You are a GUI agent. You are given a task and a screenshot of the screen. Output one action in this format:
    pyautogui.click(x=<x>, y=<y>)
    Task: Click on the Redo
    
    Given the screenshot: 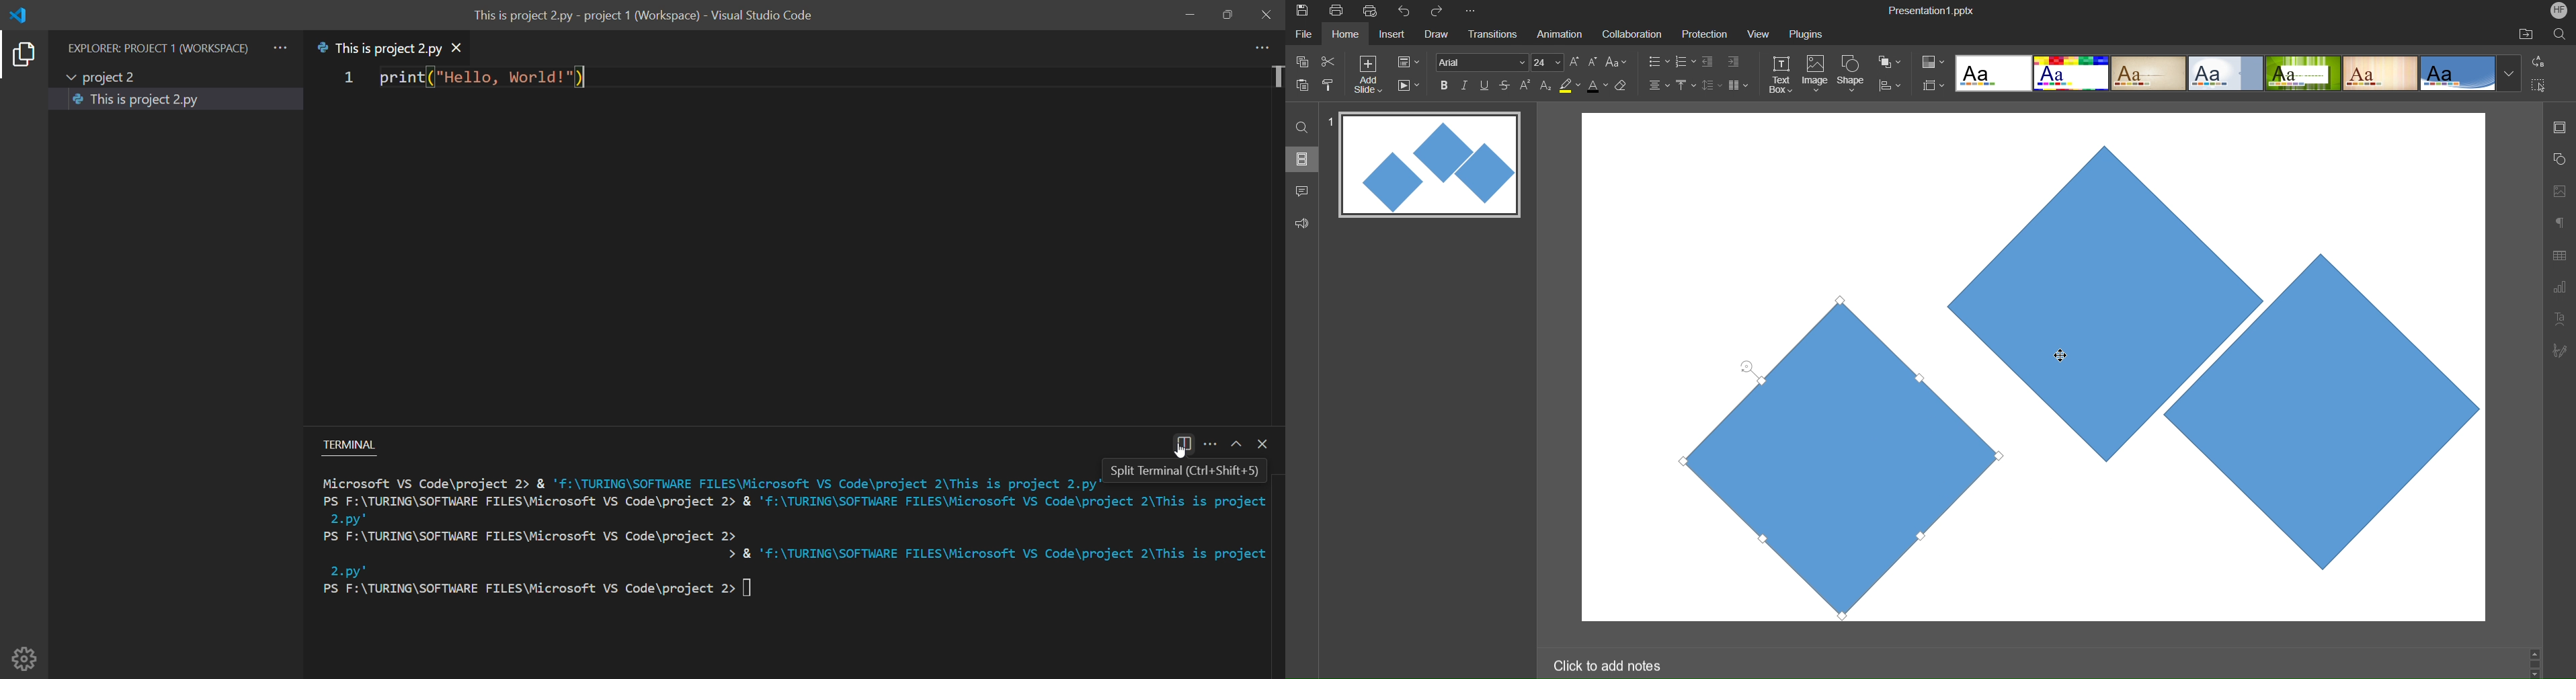 What is the action you would take?
    pyautogui.click(x=1441, y=11)
    